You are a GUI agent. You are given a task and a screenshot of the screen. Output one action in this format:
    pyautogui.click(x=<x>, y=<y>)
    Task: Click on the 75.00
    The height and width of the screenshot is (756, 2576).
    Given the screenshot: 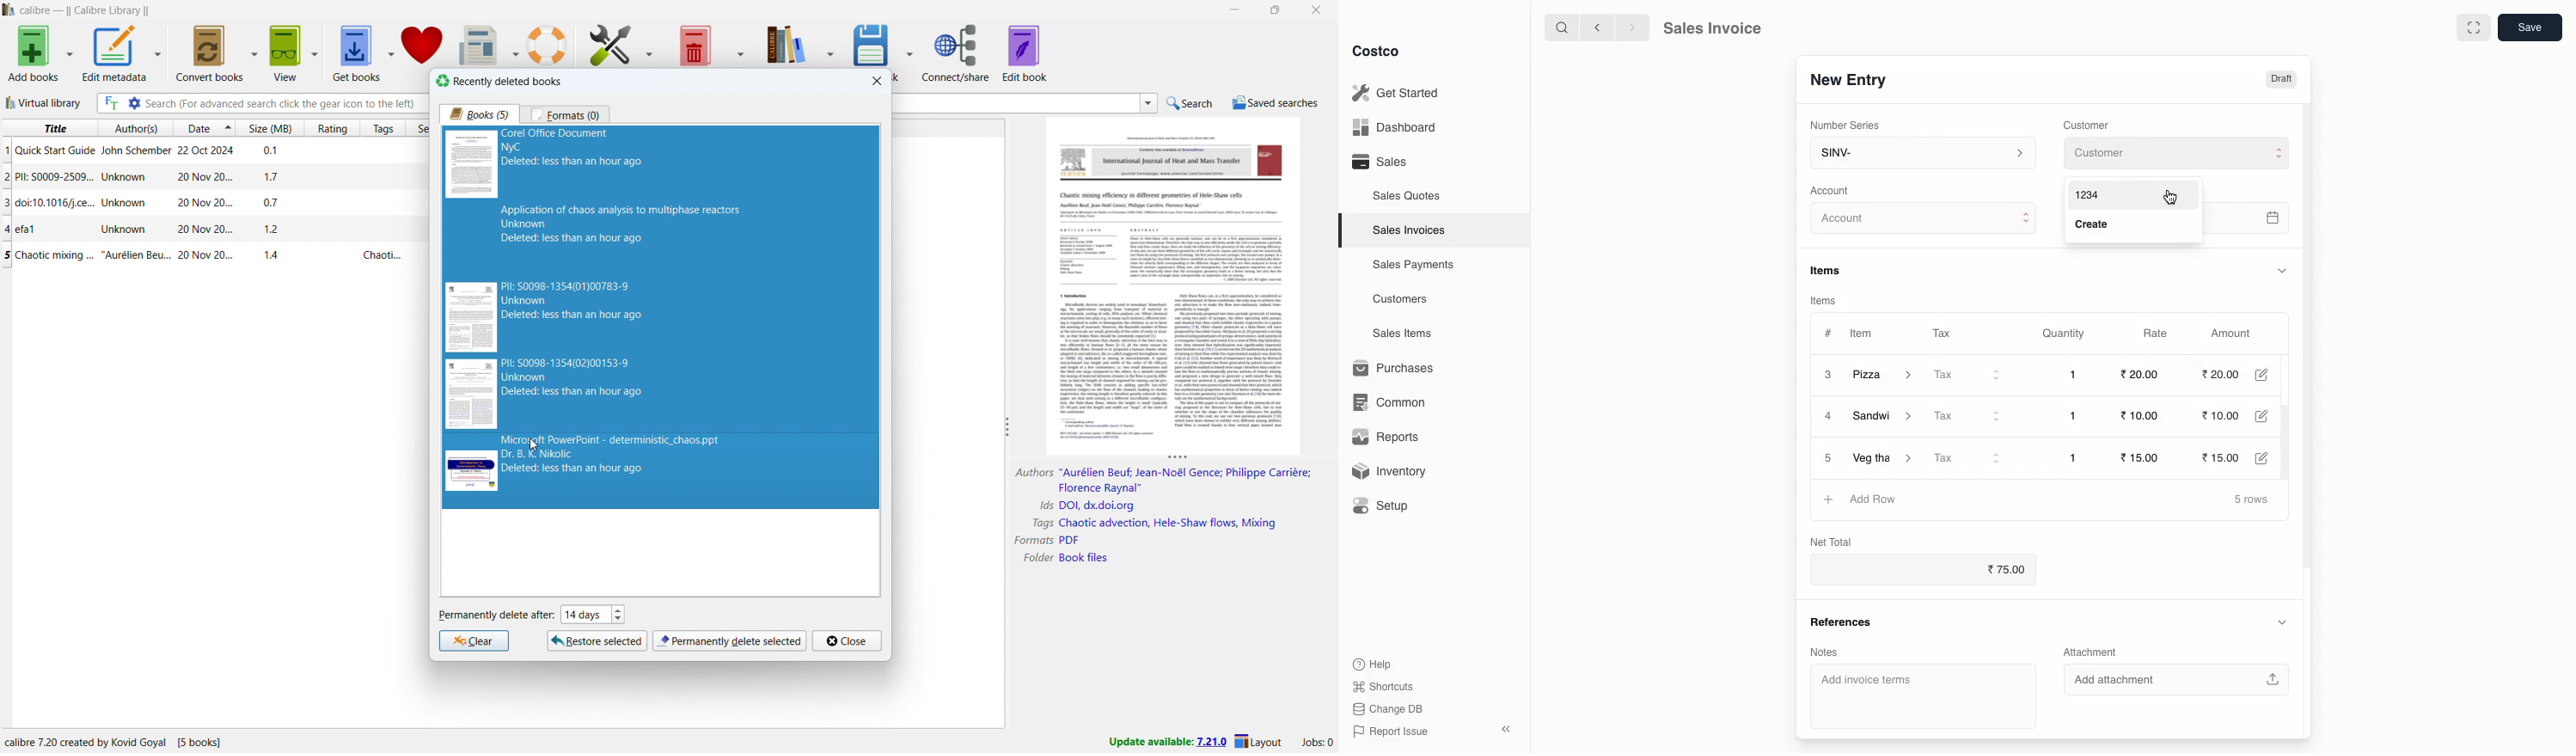 What is the action you would take?
    pyautogui.click(x=2010, y=570)
    